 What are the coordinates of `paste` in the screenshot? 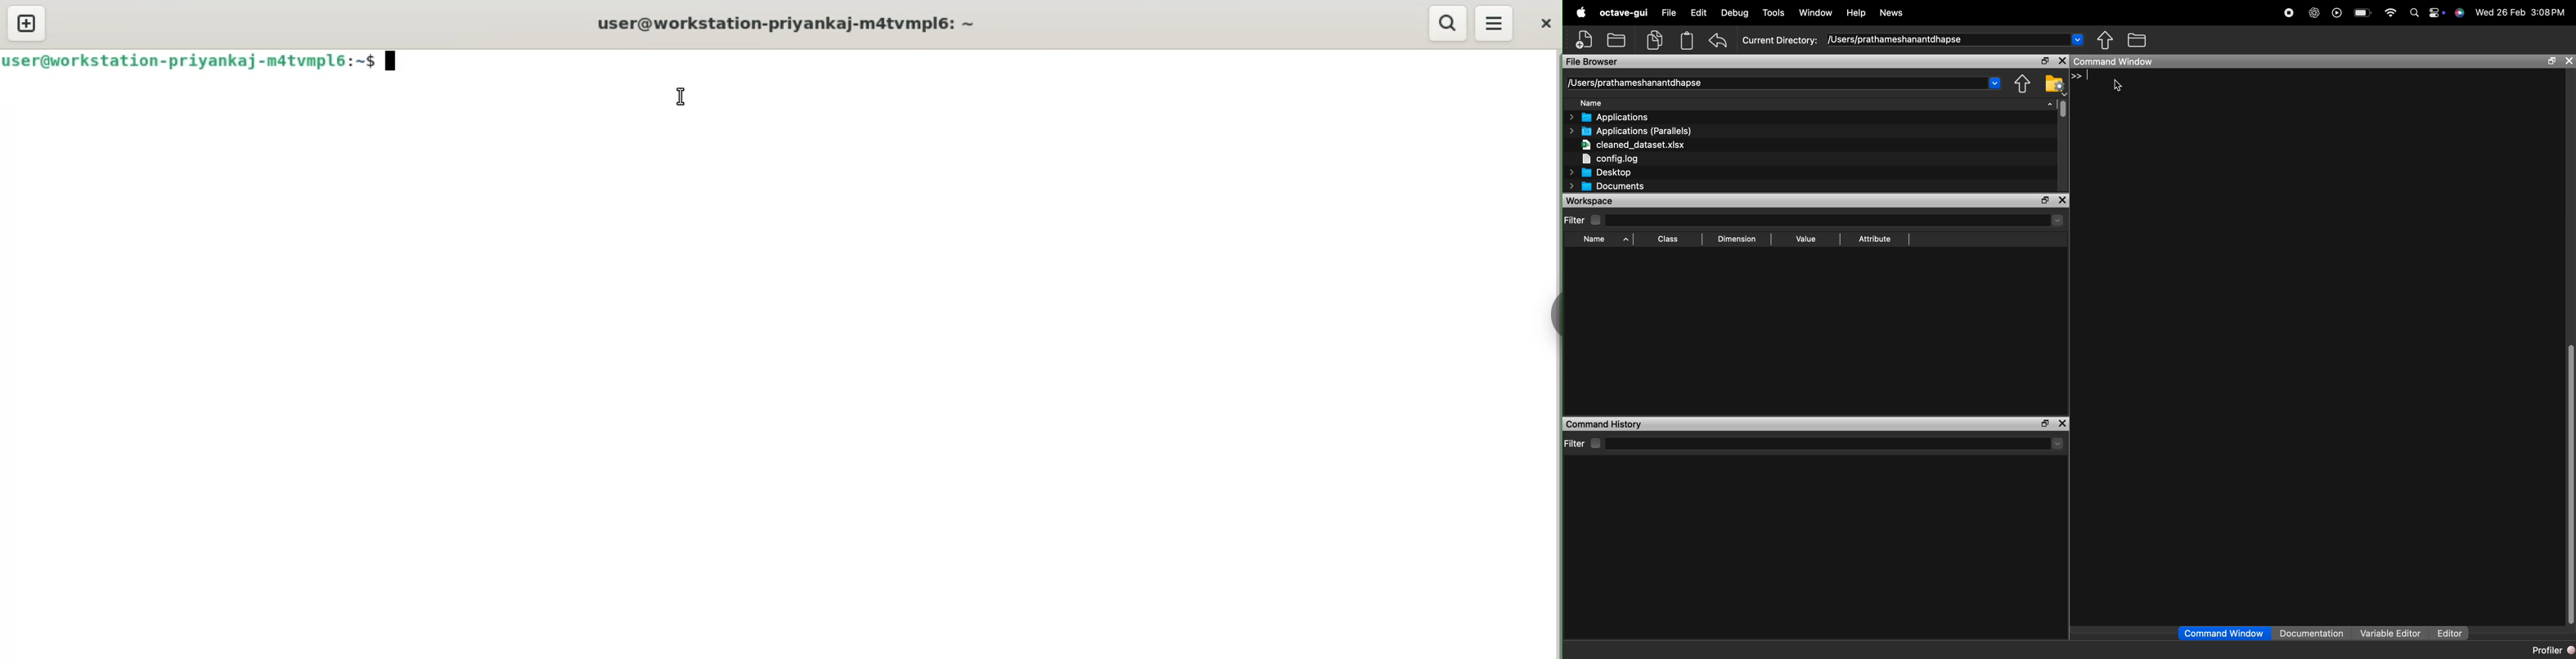 It's located at (1686, 41).